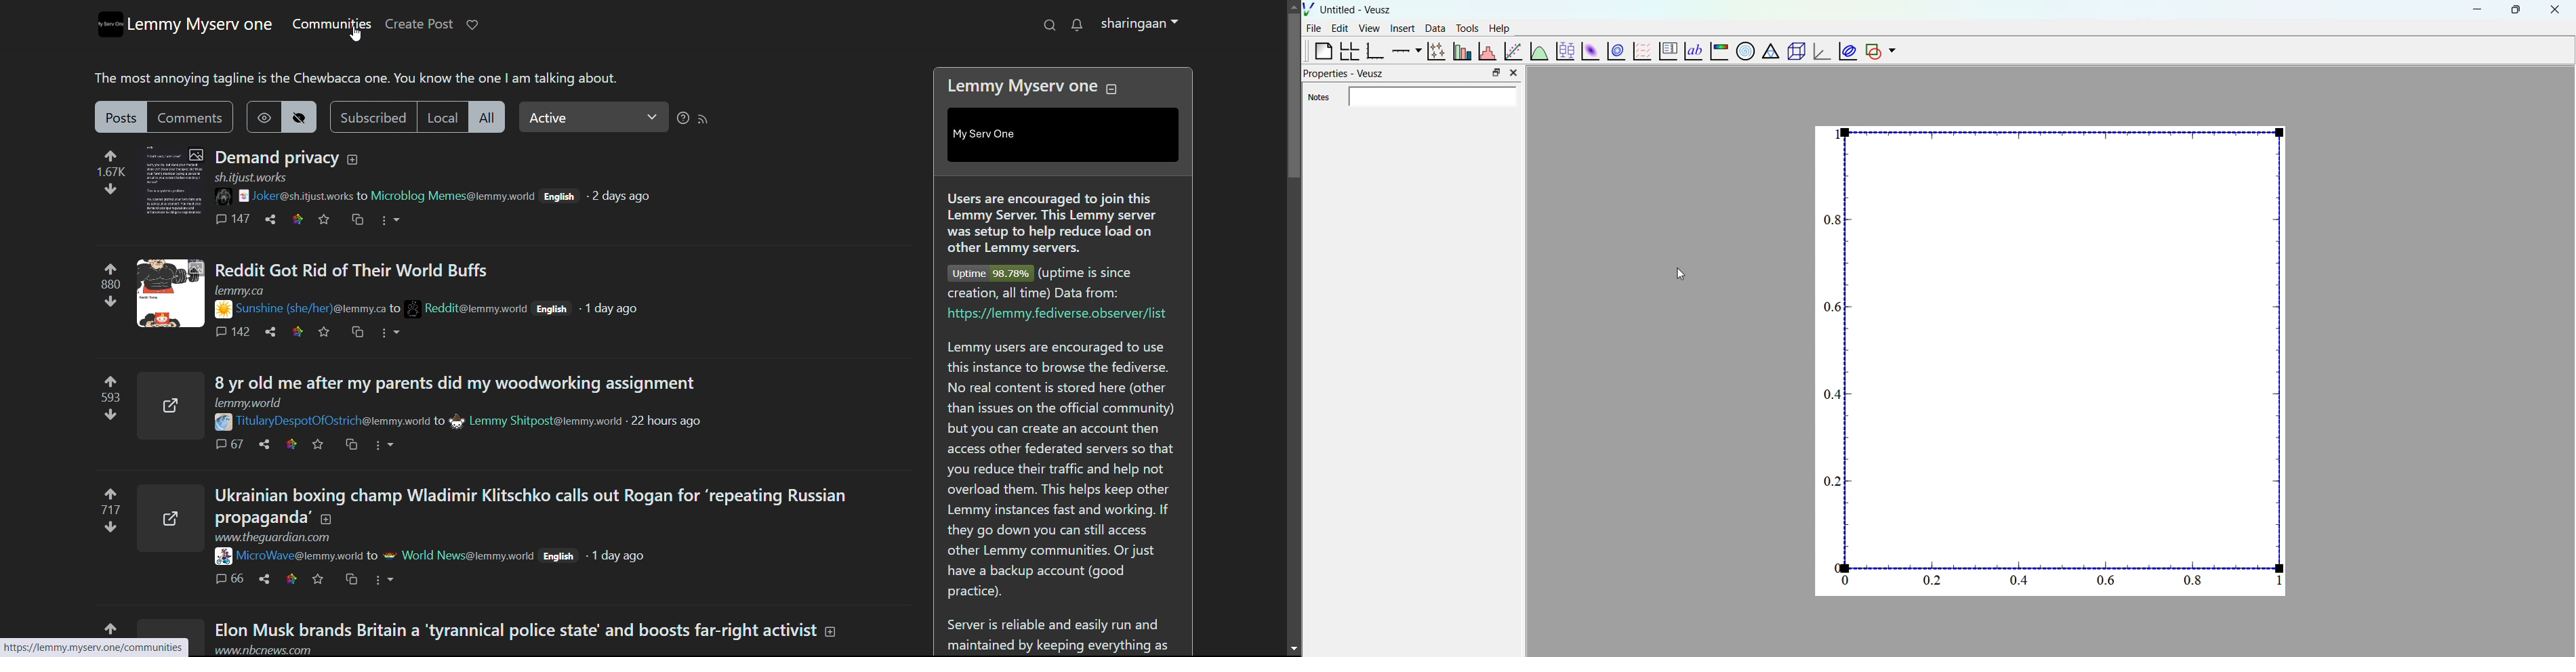  What do you see at coordinates (1000, 135) in the screenshot?
I see `My Serv One` at bounding box center [1000, 135].